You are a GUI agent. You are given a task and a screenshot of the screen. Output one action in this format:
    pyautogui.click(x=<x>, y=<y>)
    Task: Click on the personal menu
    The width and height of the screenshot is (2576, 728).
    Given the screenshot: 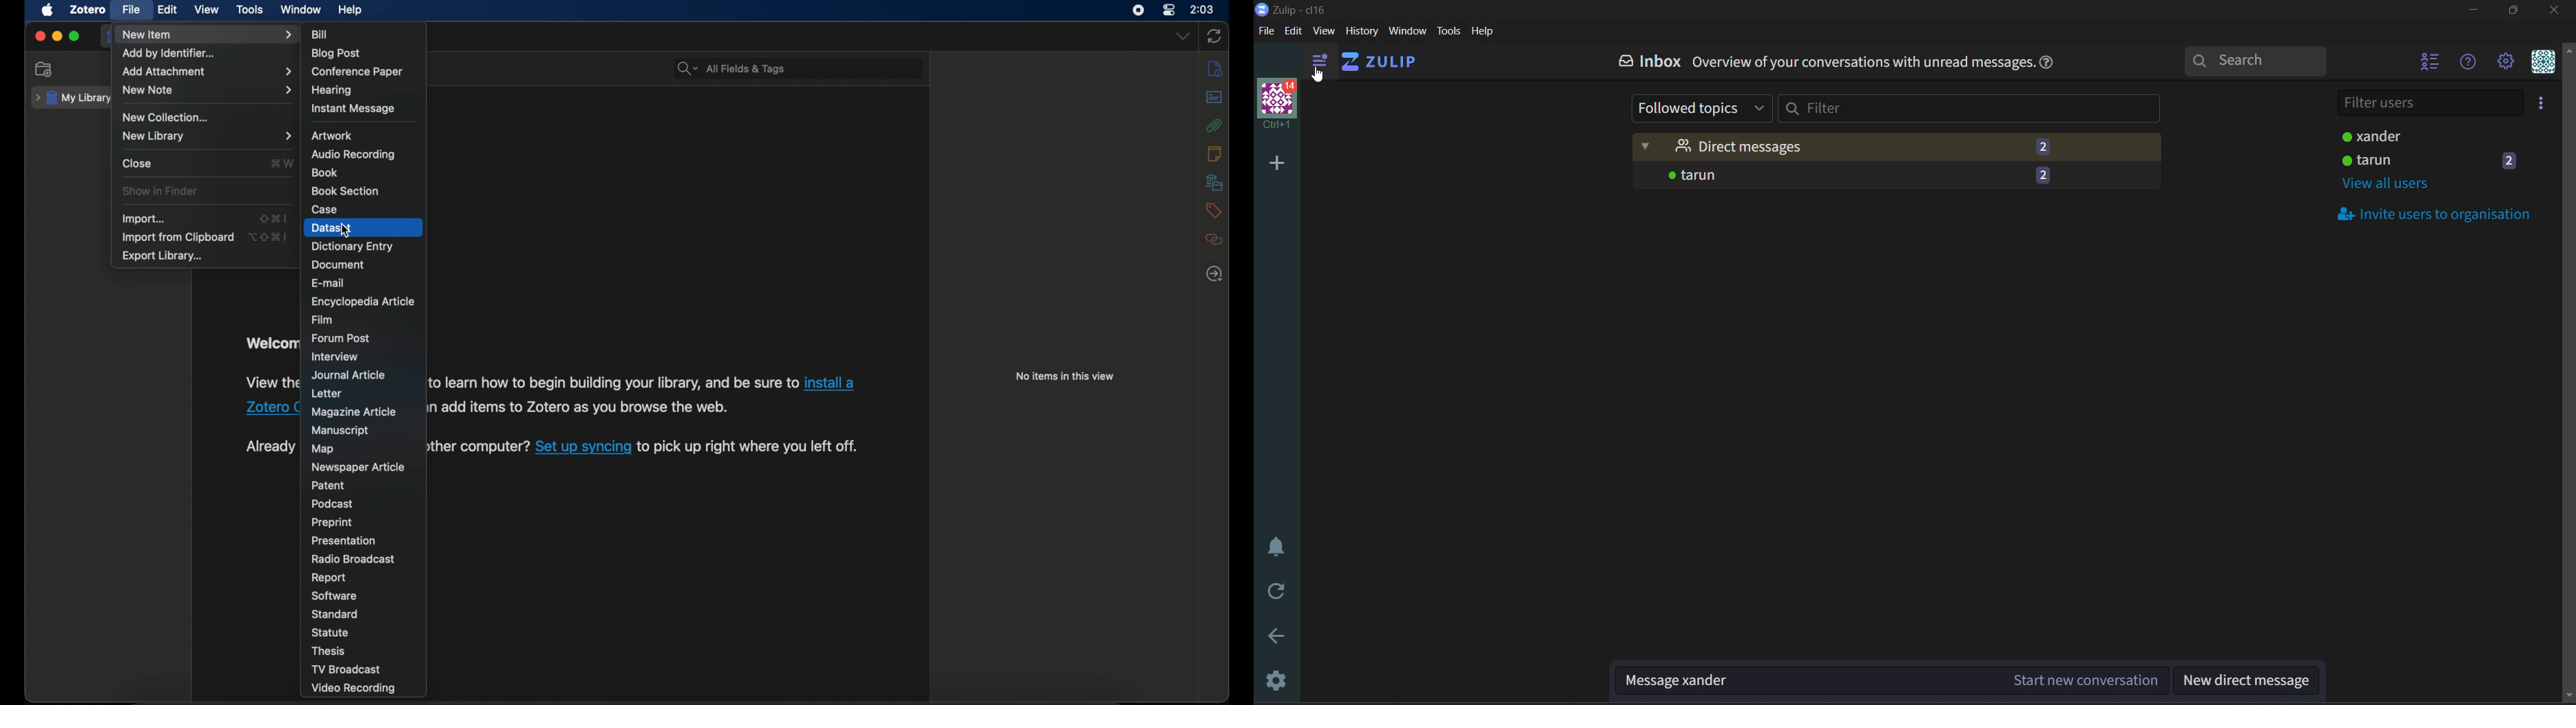 What is the action you would take?
    pyautogui.click(x=2542, y=64)
    